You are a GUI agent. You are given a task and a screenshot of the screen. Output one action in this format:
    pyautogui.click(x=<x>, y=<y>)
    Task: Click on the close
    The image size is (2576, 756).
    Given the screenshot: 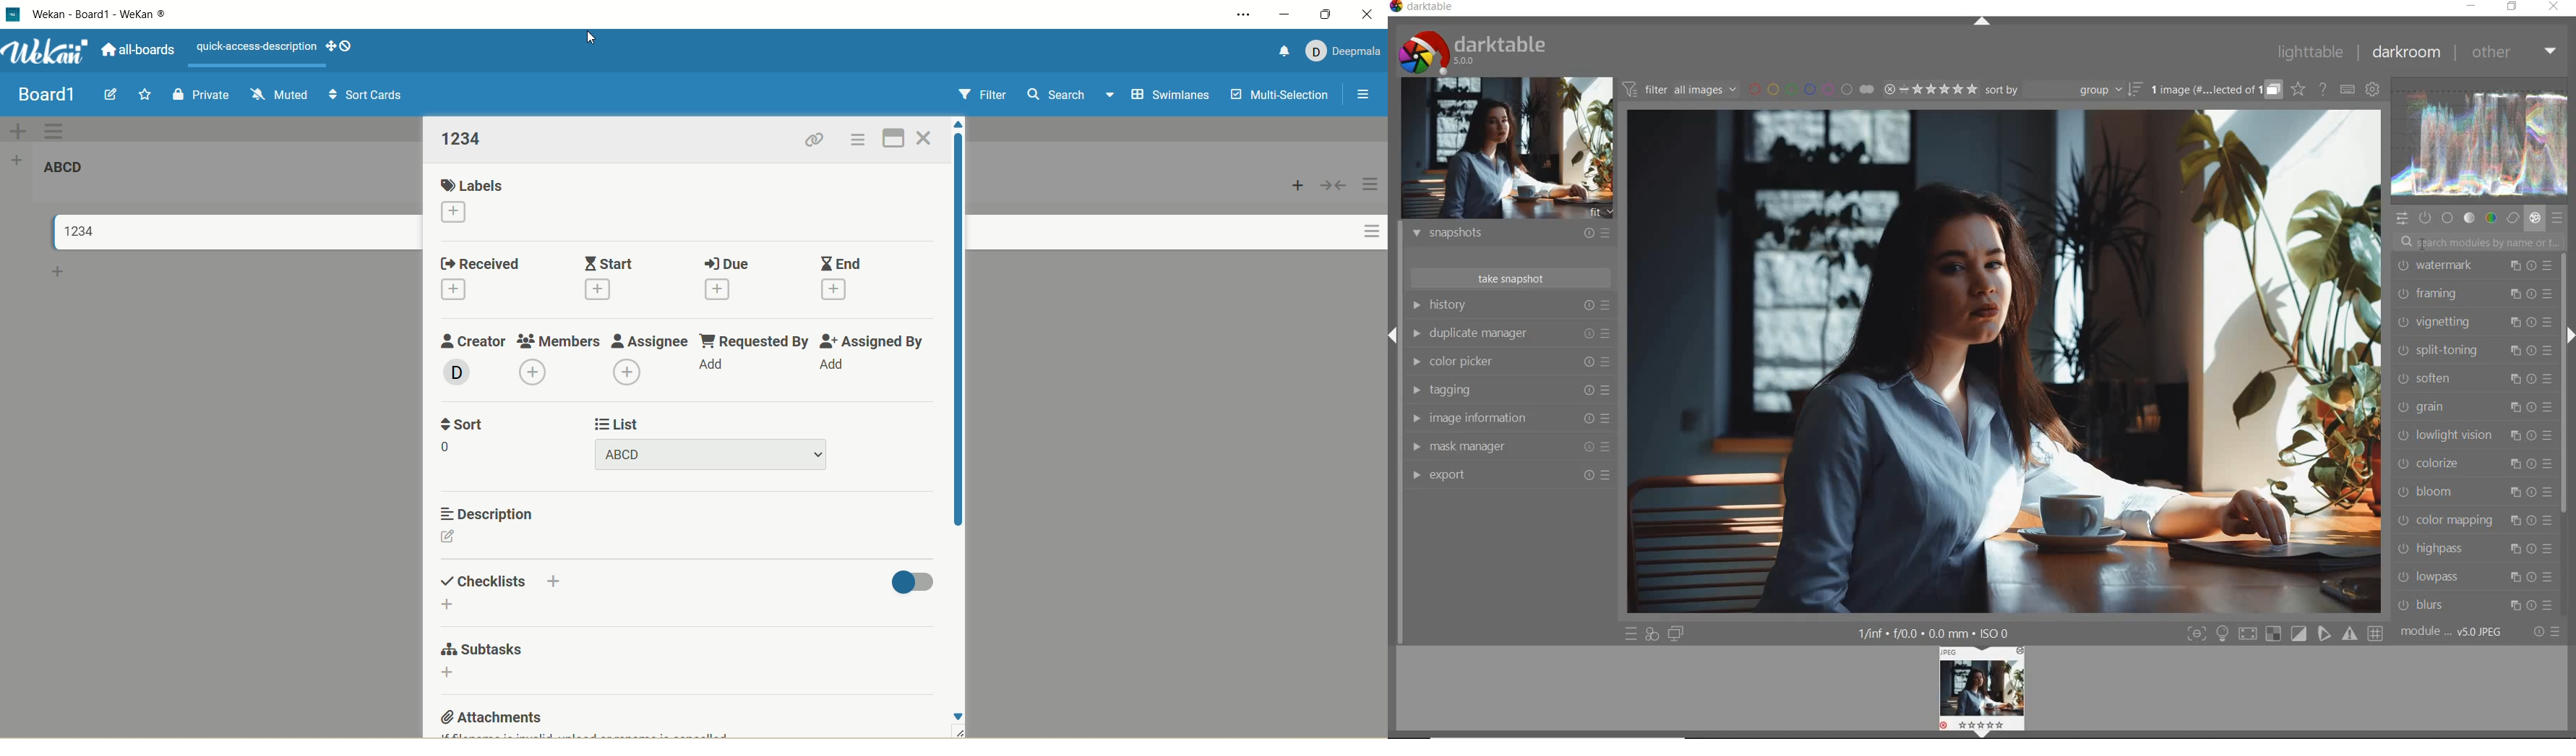 What is the action you would take?
    pyautogui.click(x=1372, y=14)
    